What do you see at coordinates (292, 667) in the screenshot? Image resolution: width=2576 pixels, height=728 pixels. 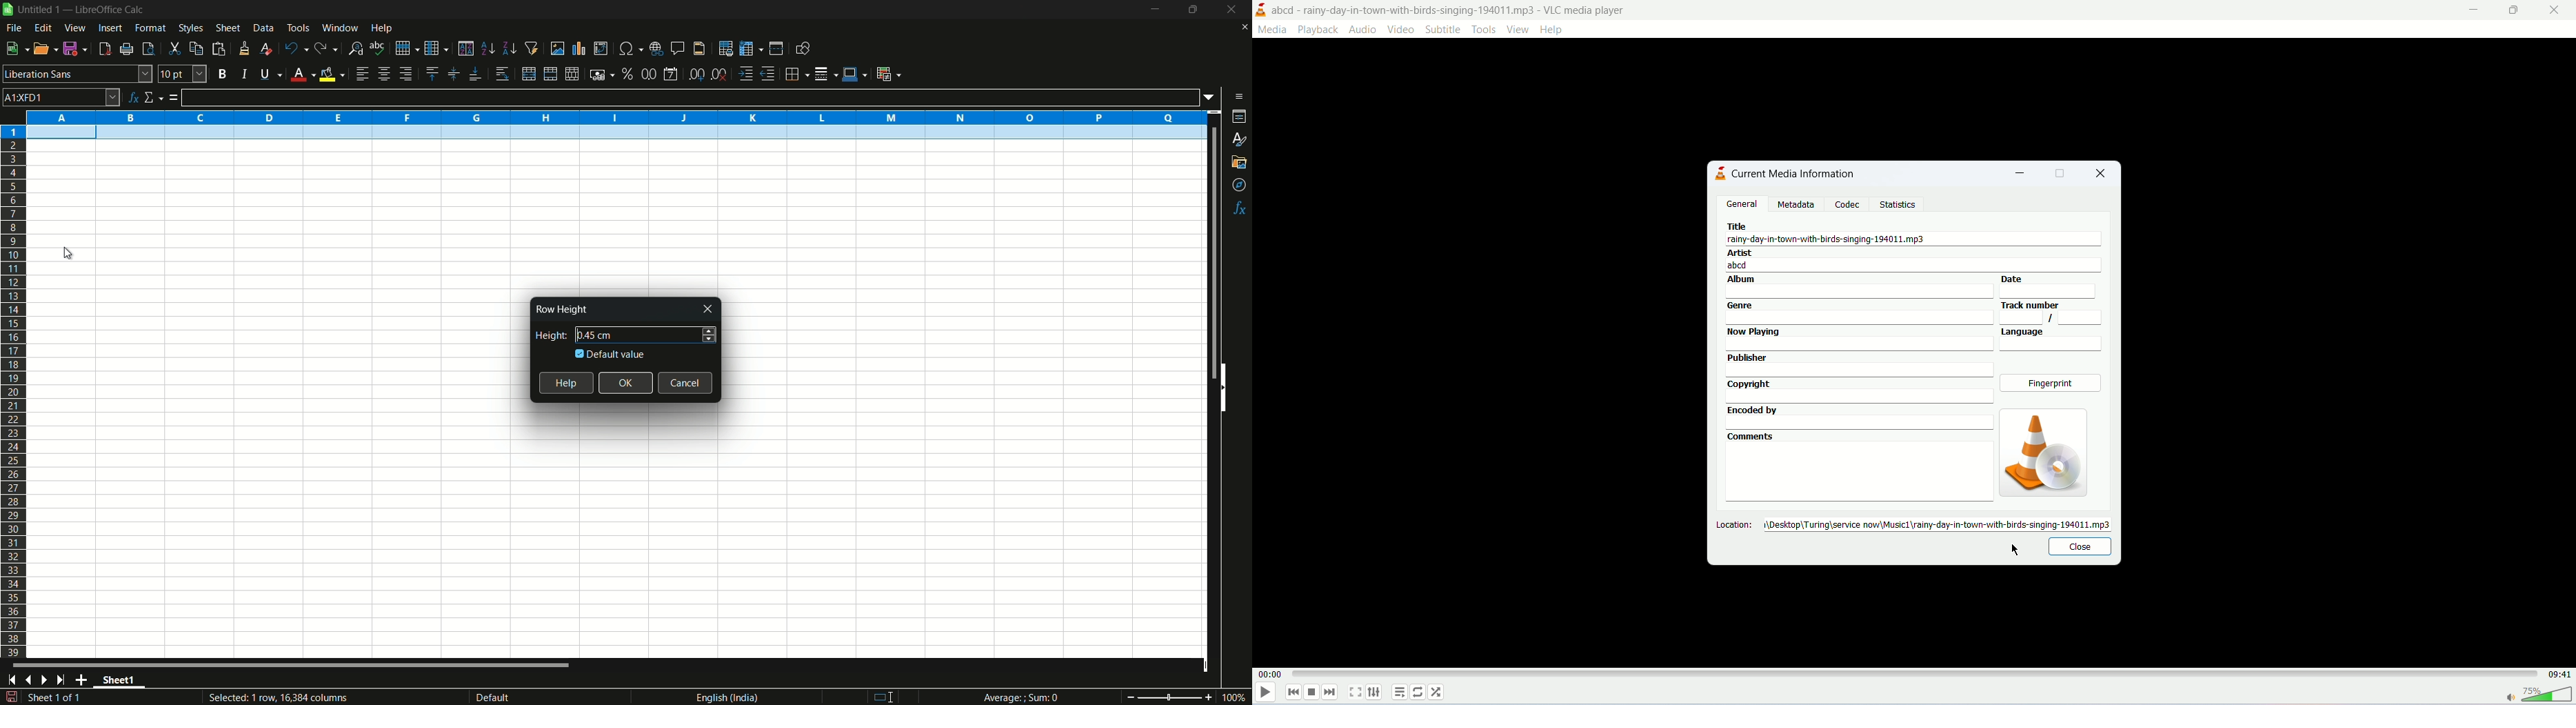 I see `scroll bar` at bounding box center [292, 667].